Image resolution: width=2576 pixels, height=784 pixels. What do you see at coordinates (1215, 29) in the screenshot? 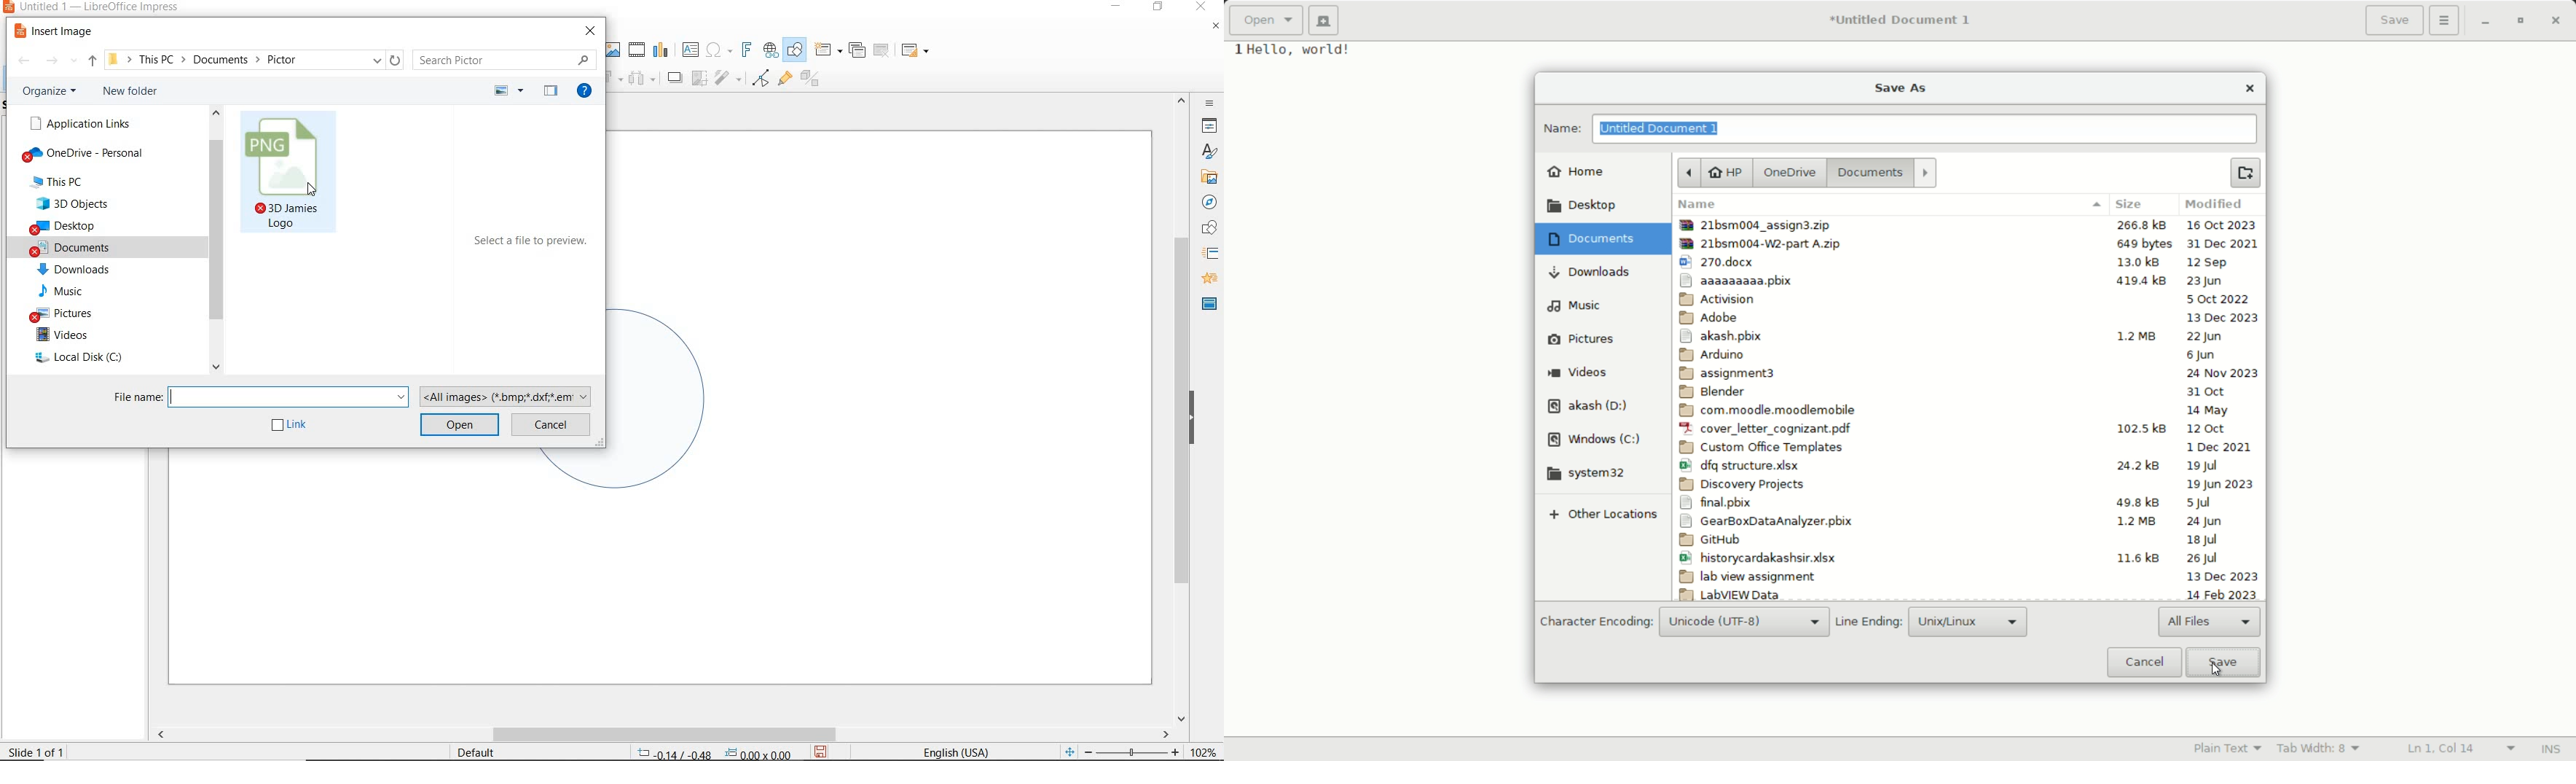
I see `close document` at bounding box center [1215, 29].